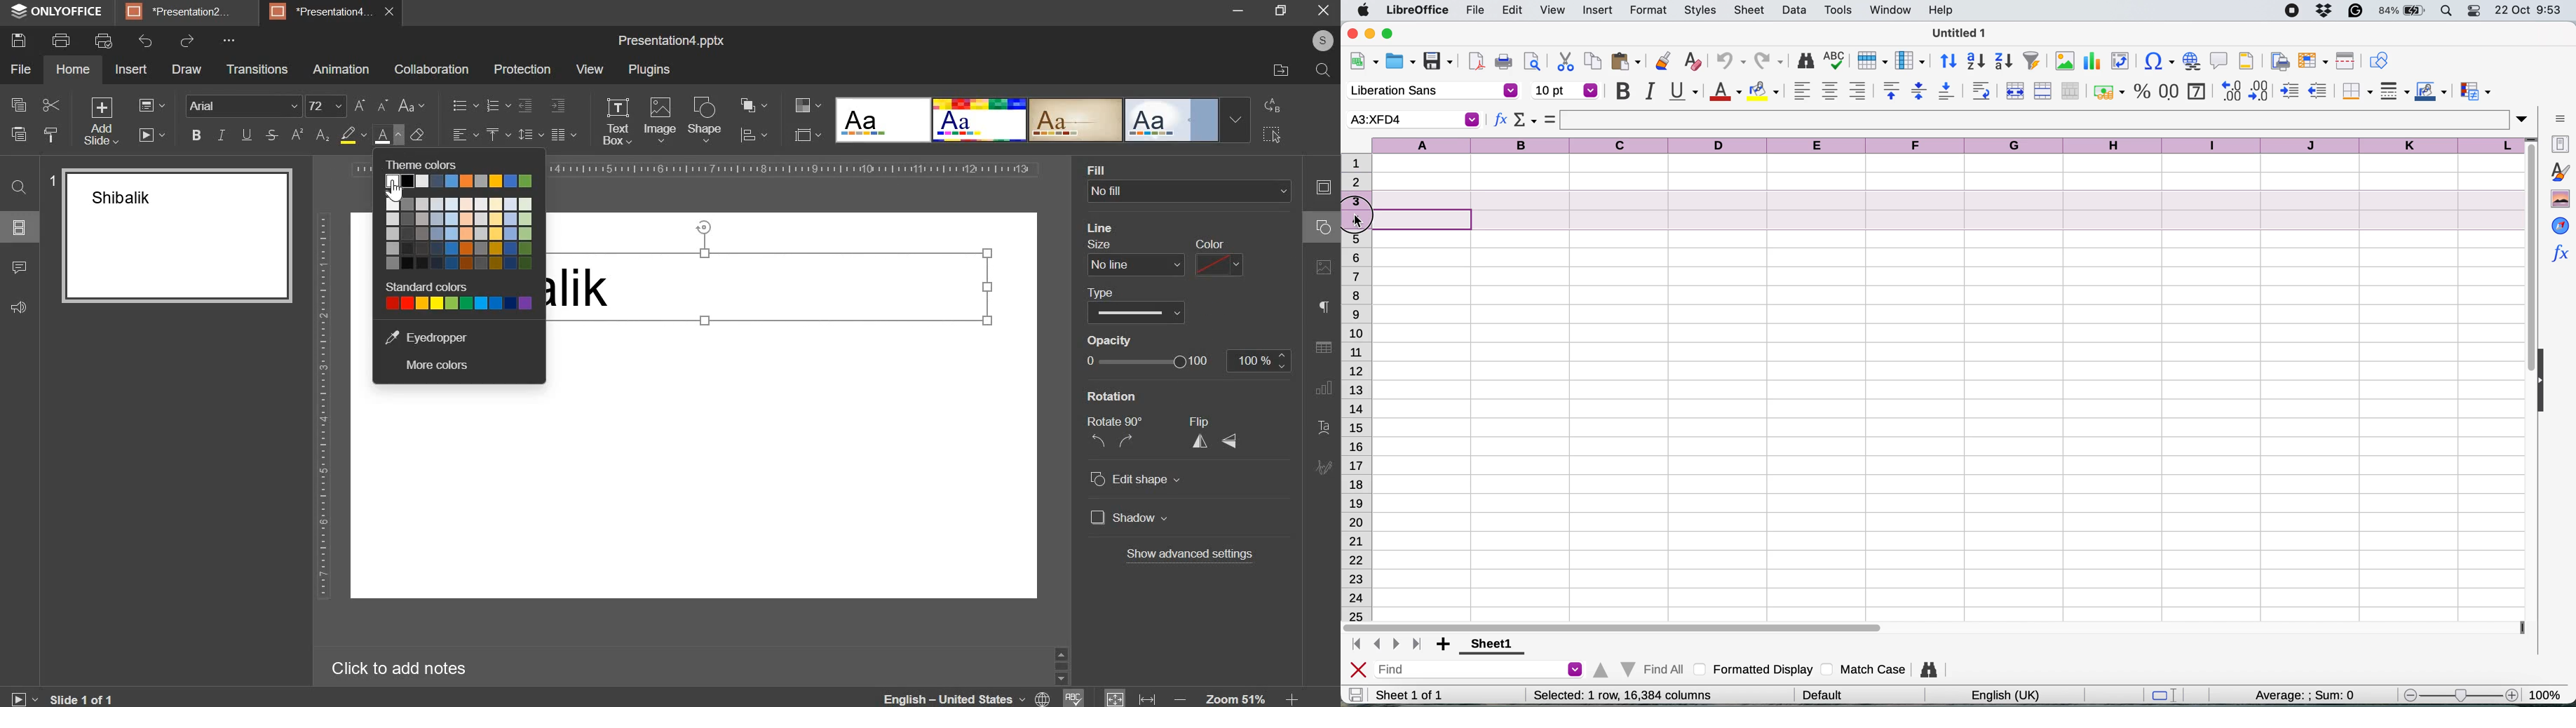 Image resolution: width=2576 pixels, height=728 pixels. Describe the element at coordinates (1501, 121) in the screenshot. I see `function wizard` at that location.